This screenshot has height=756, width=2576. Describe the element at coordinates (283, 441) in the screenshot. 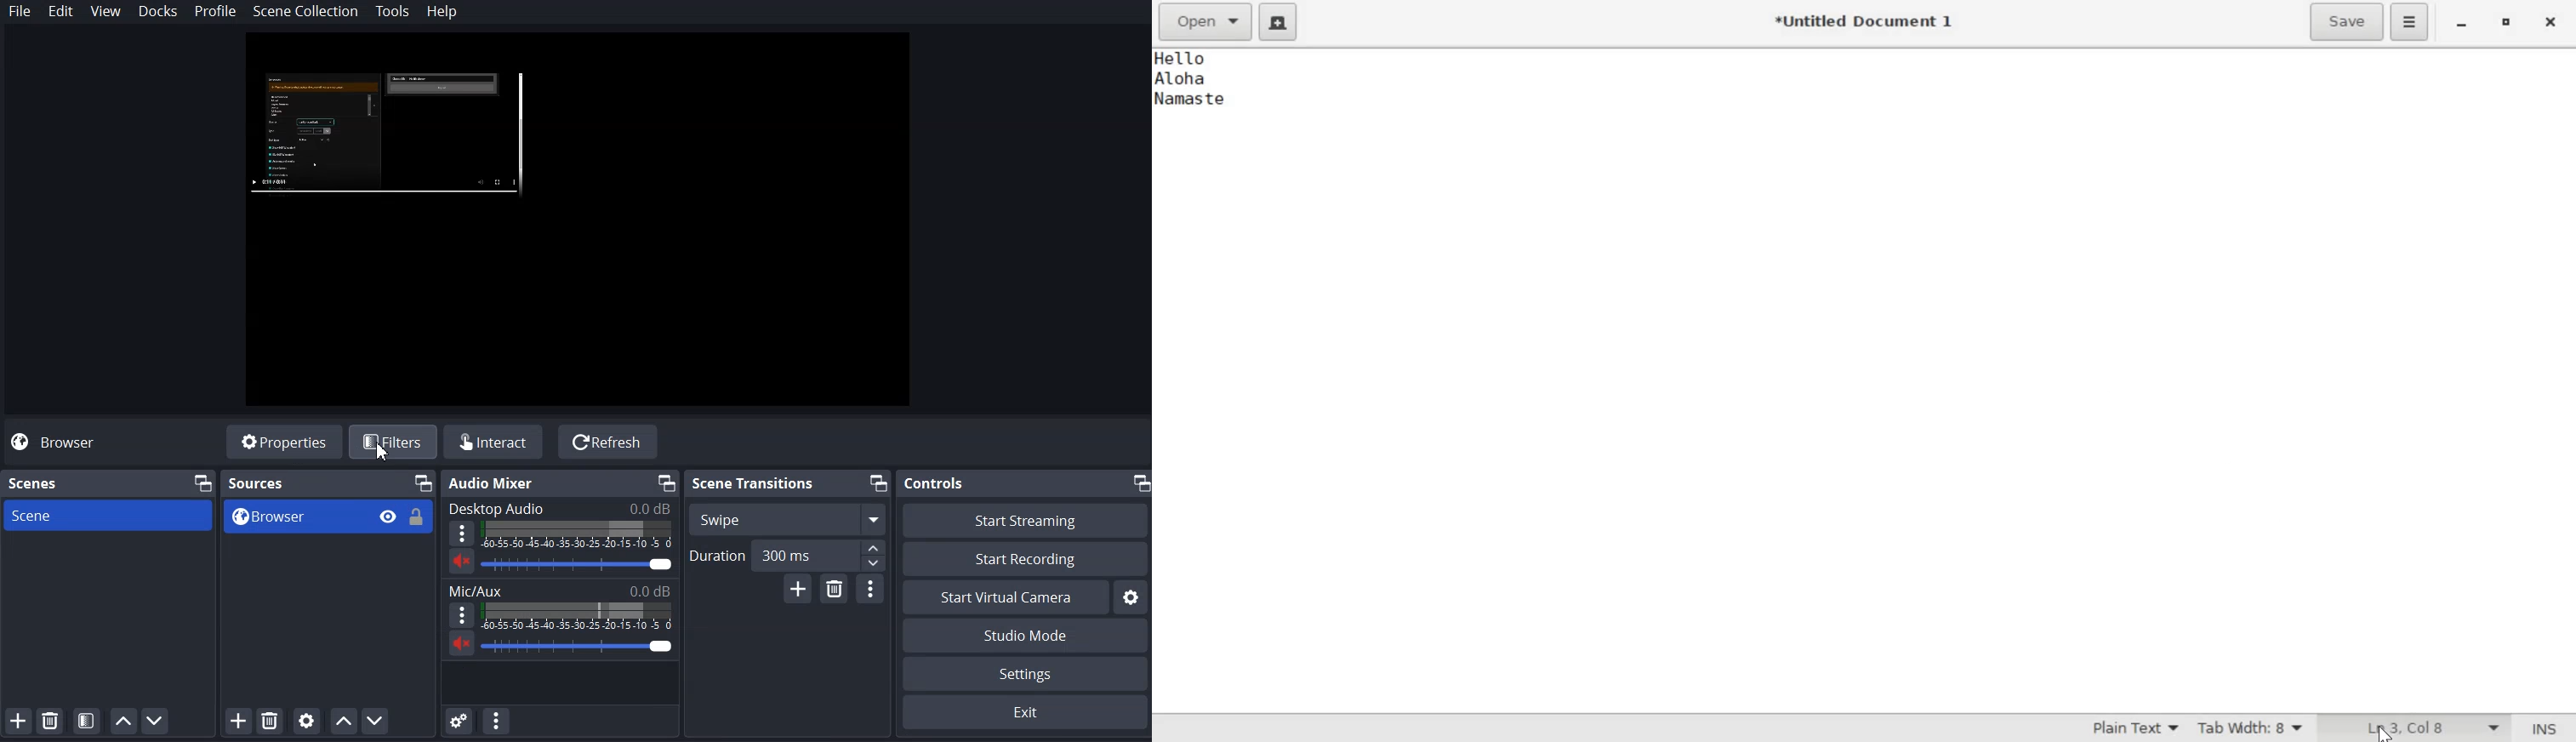

I see `Properties` at that location.